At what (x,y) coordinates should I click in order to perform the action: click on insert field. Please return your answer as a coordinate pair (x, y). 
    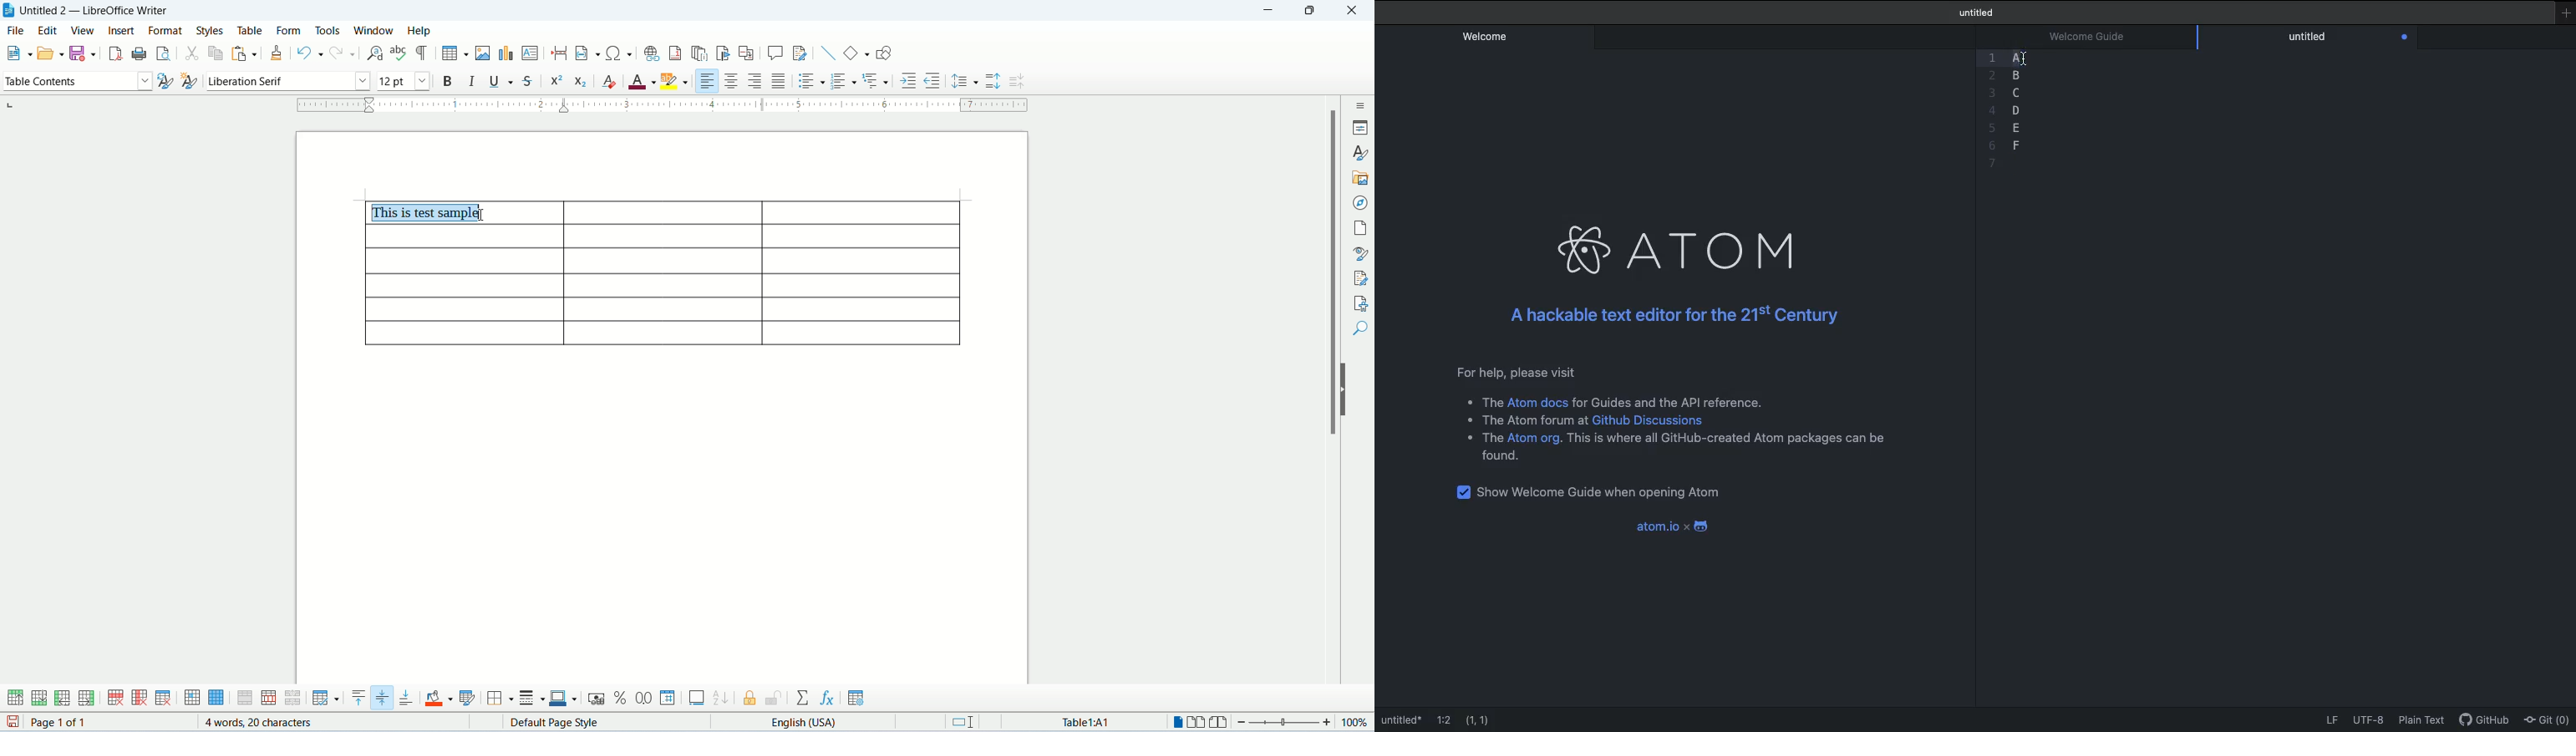
    Looking at the image, I should click on (587, 52).